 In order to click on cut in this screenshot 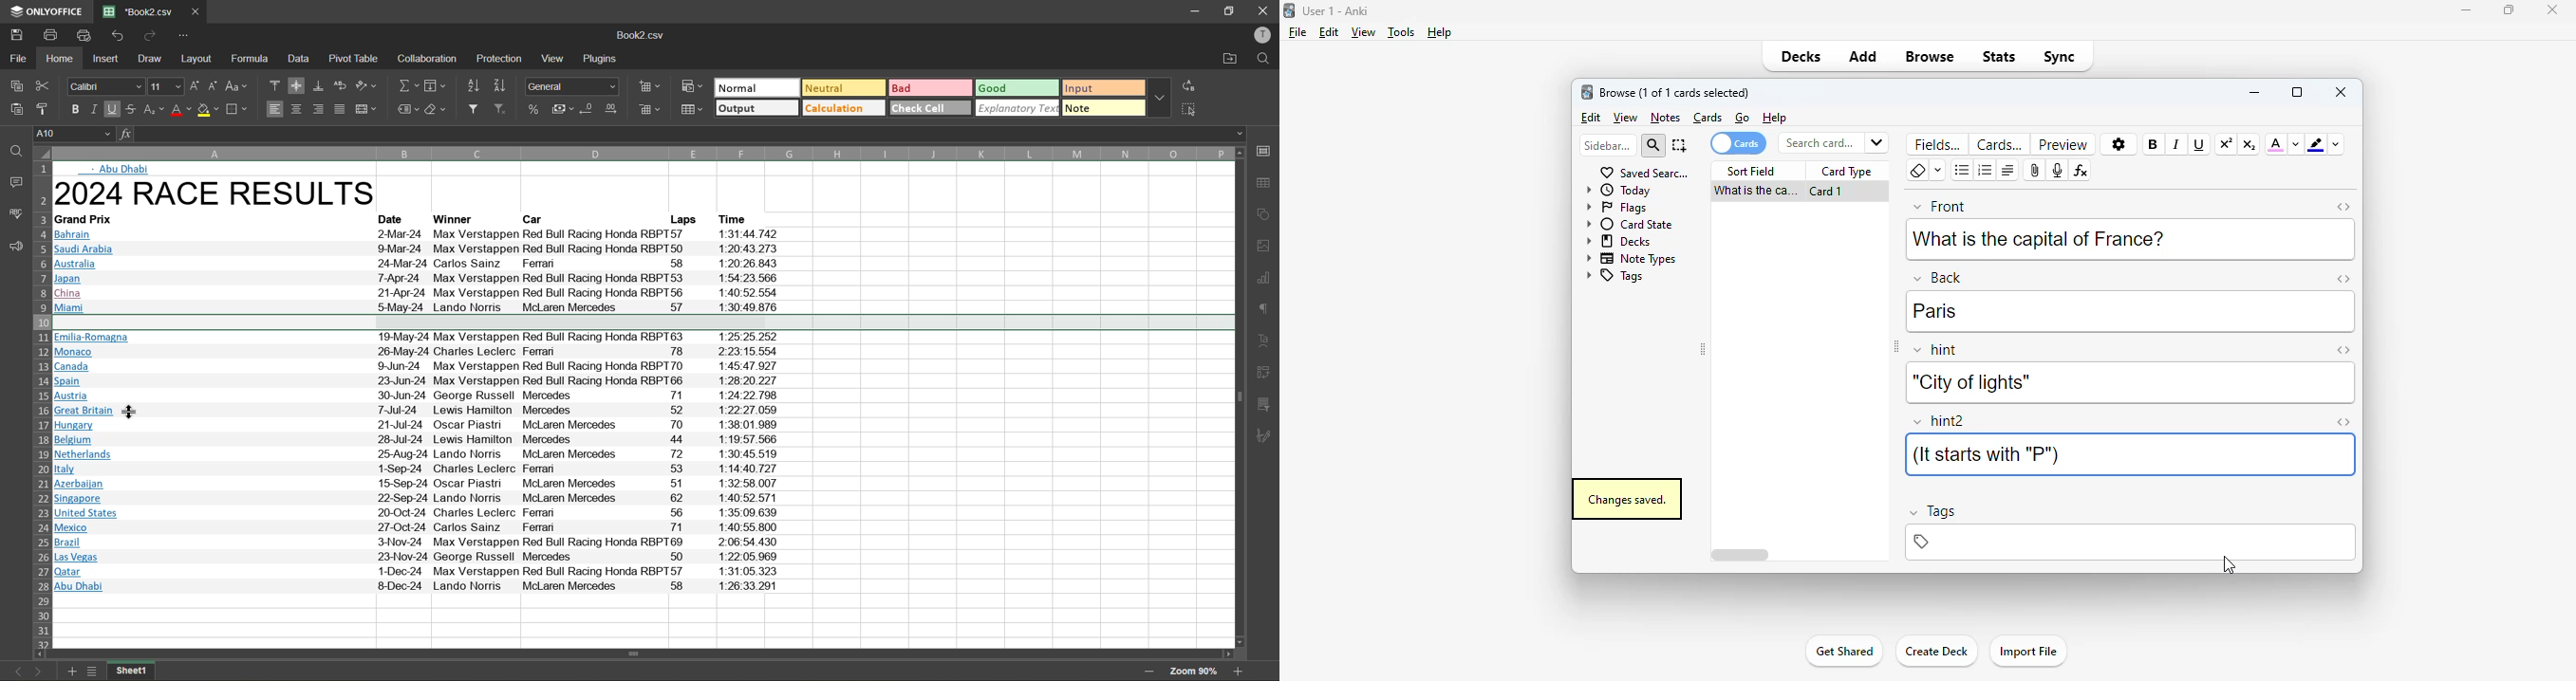, I will do `click(45, 85)`.